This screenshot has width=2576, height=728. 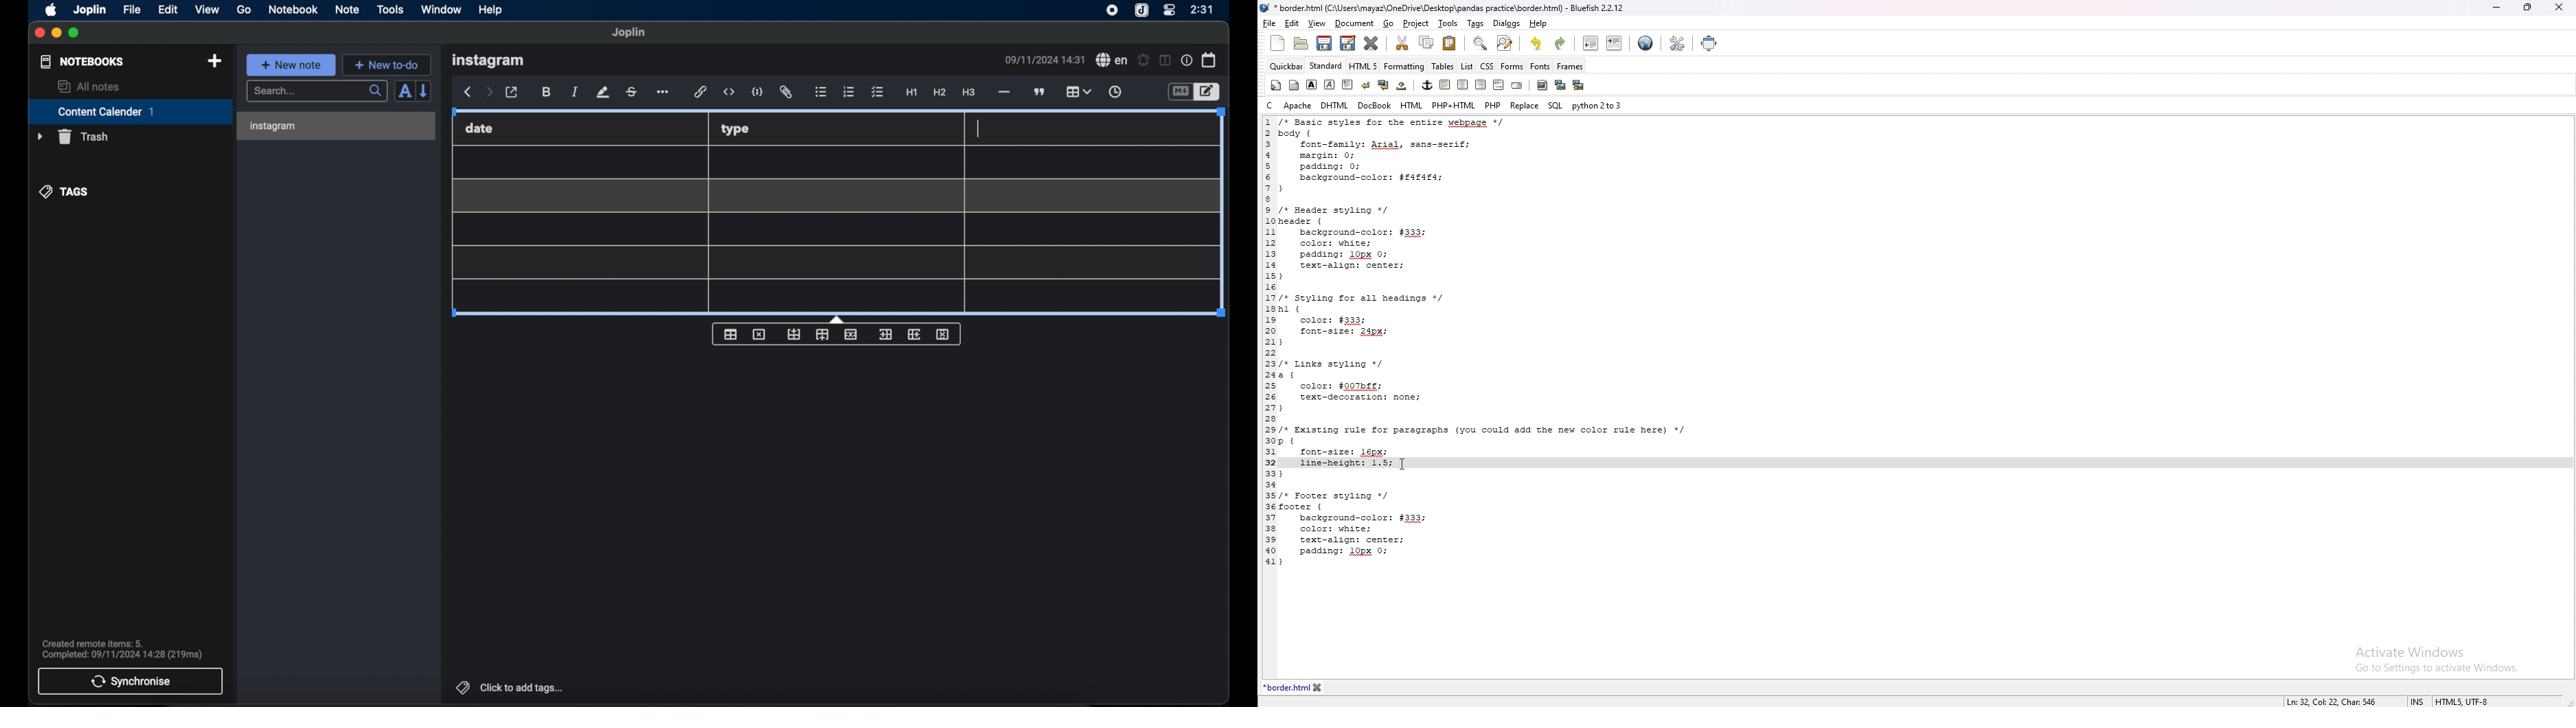 What do you see at coordinates (1045, 60) in the screenshot?
I see `09/11/2024 14:31(date and time)` at bounding box center [1045, 60].